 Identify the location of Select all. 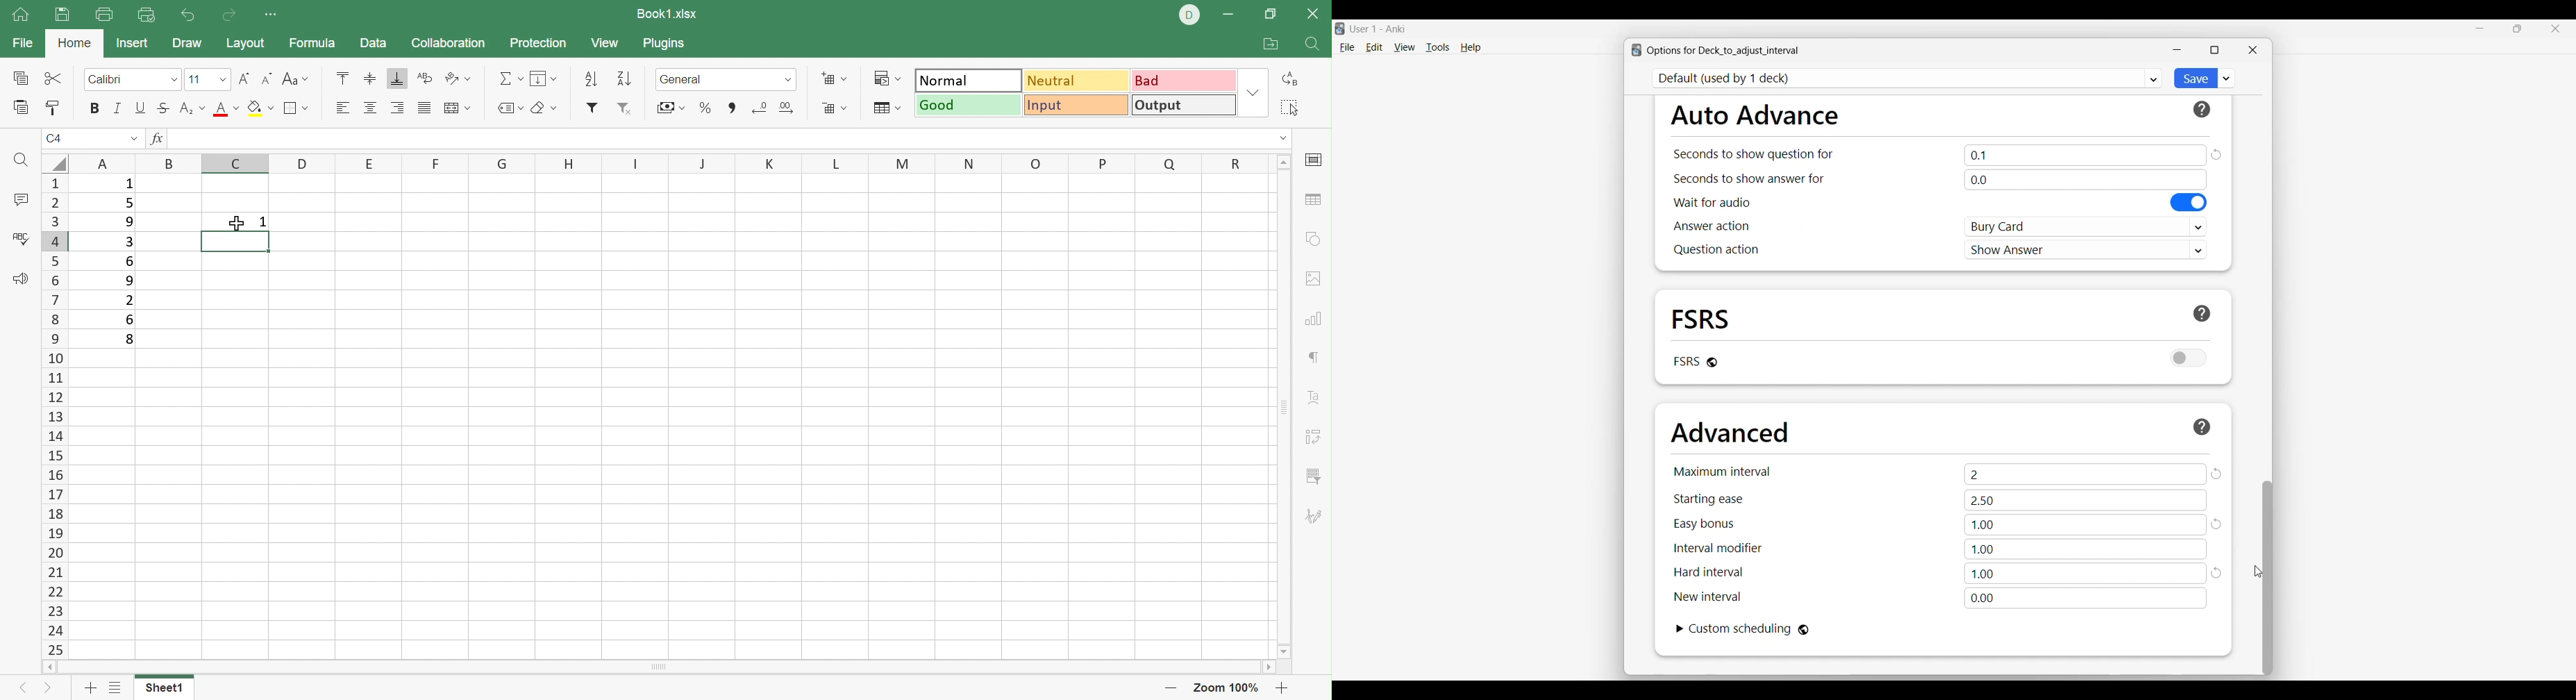
(1292, 108).